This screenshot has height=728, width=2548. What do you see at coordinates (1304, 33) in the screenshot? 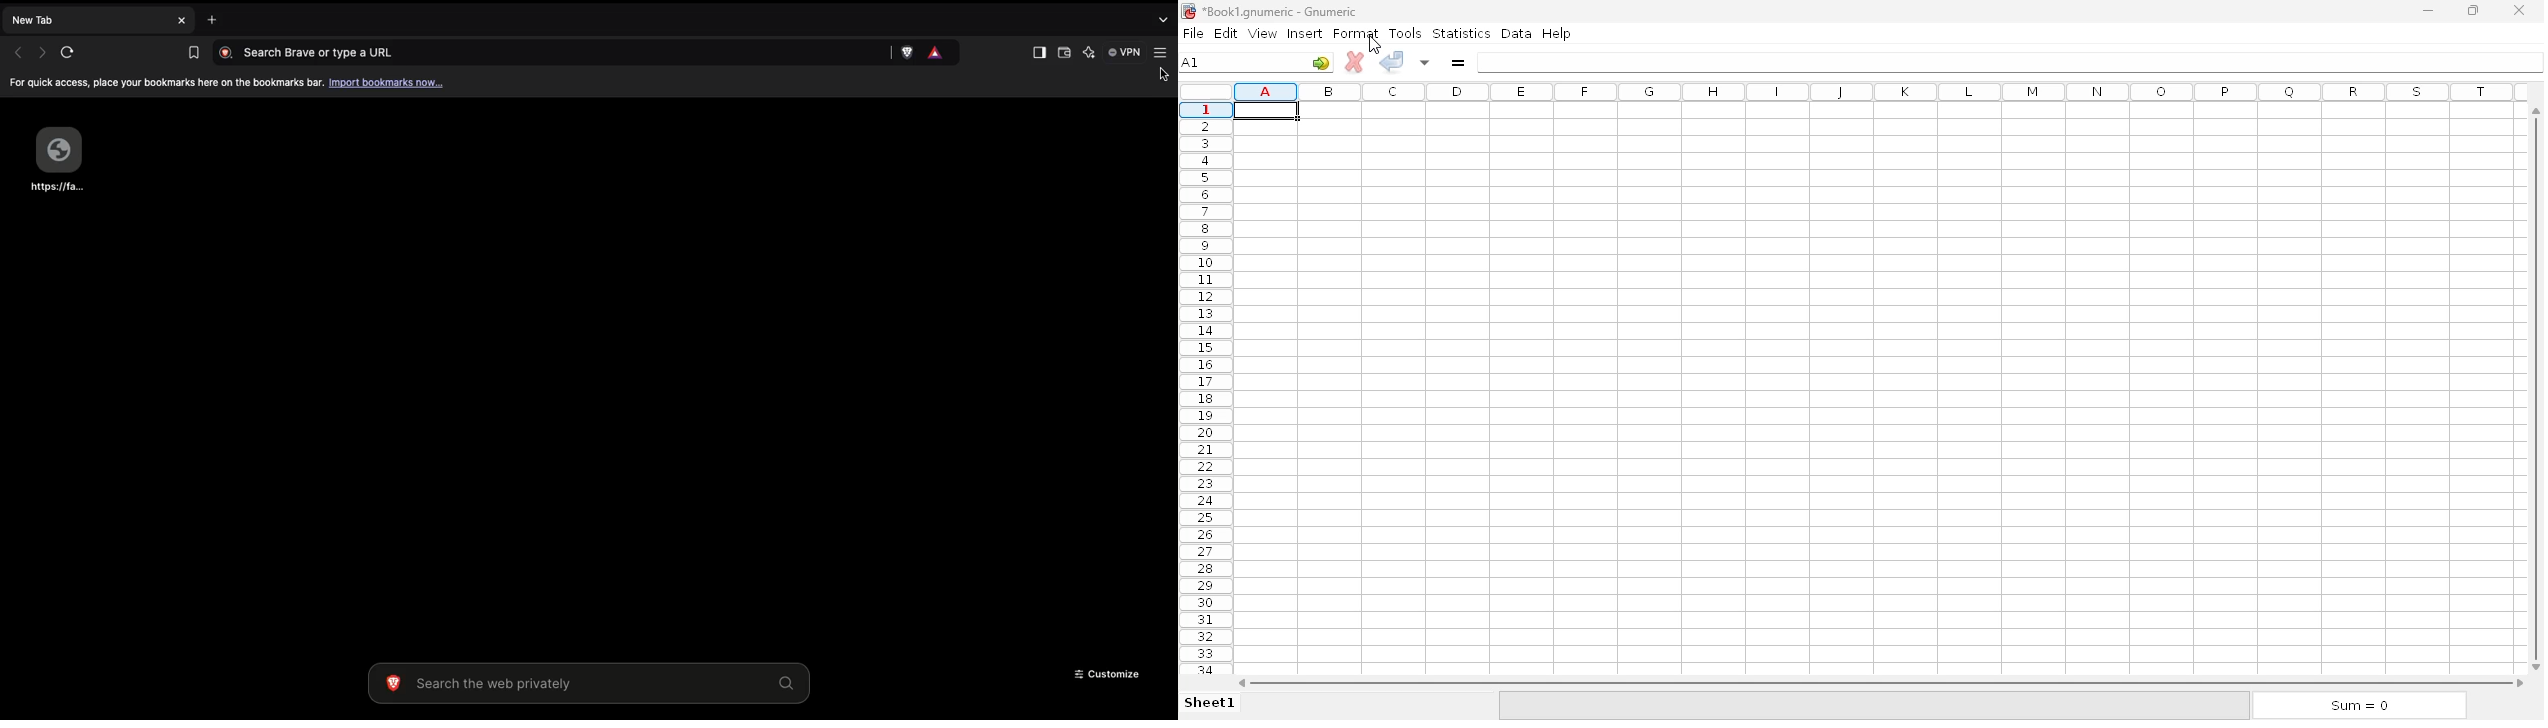
I see `insert` at bounding box center [1304, 33].